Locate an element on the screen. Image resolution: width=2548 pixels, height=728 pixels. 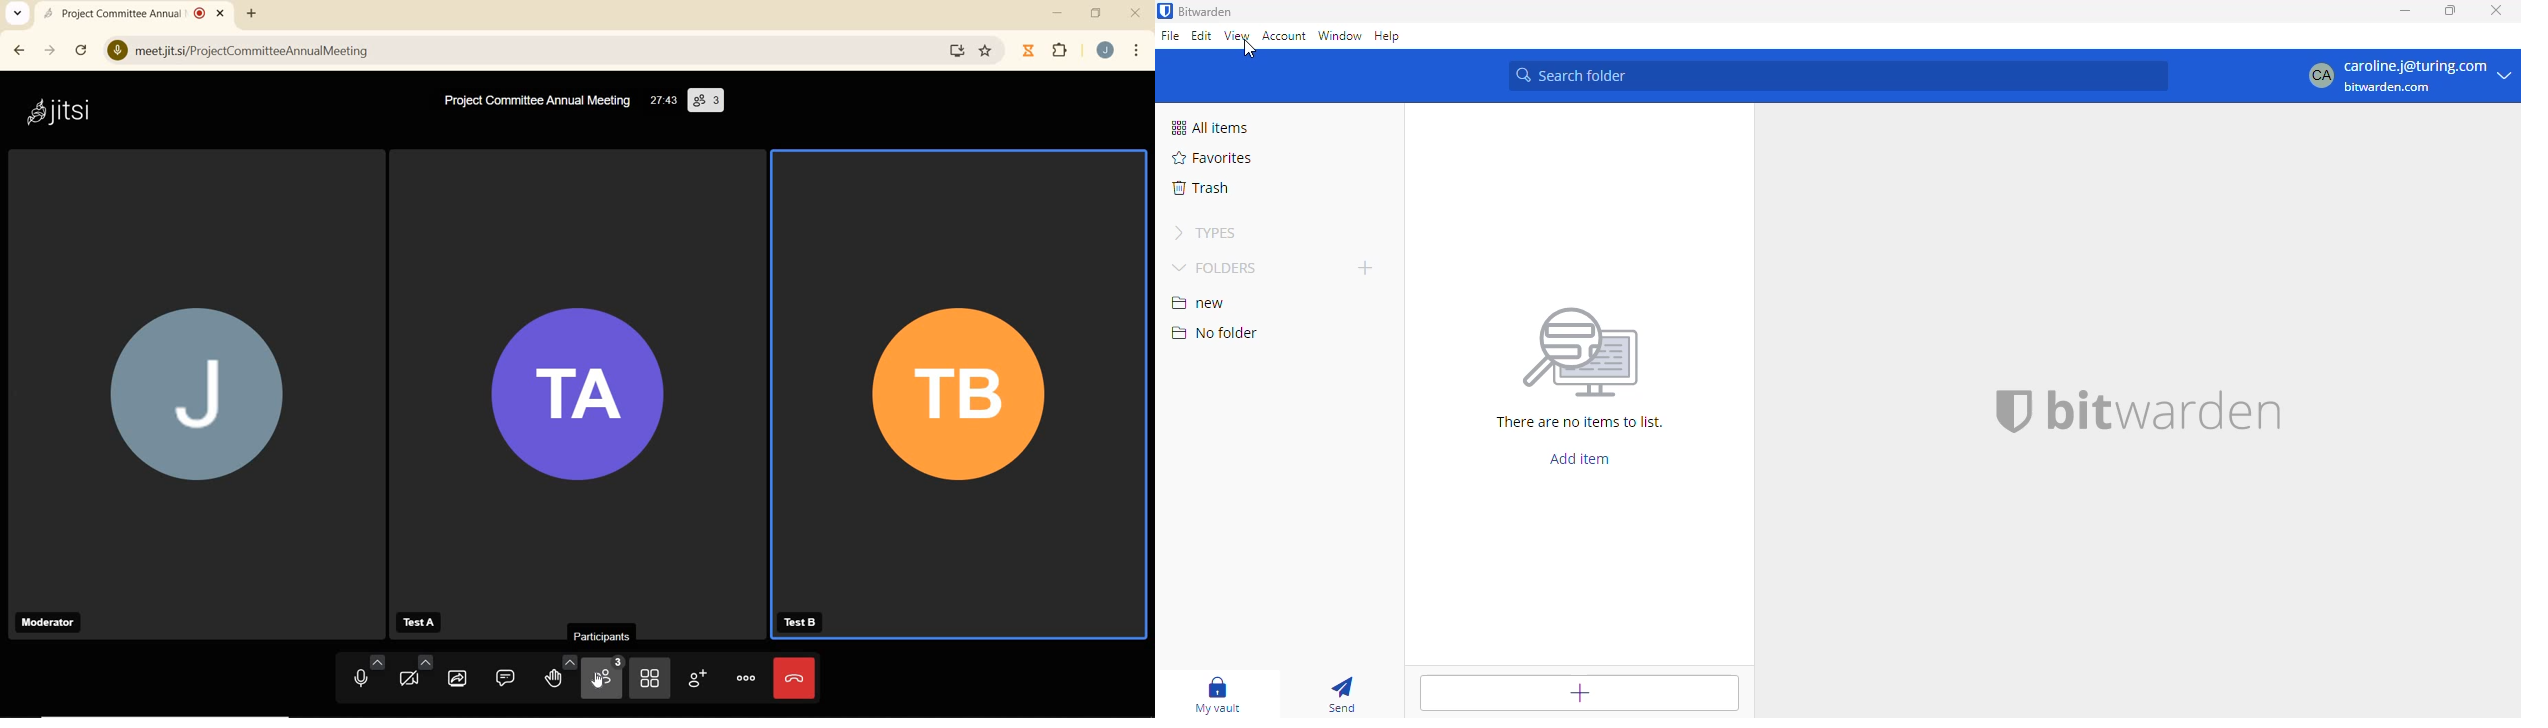
START SCREEN SHARE is located at coordinates (458, 673).